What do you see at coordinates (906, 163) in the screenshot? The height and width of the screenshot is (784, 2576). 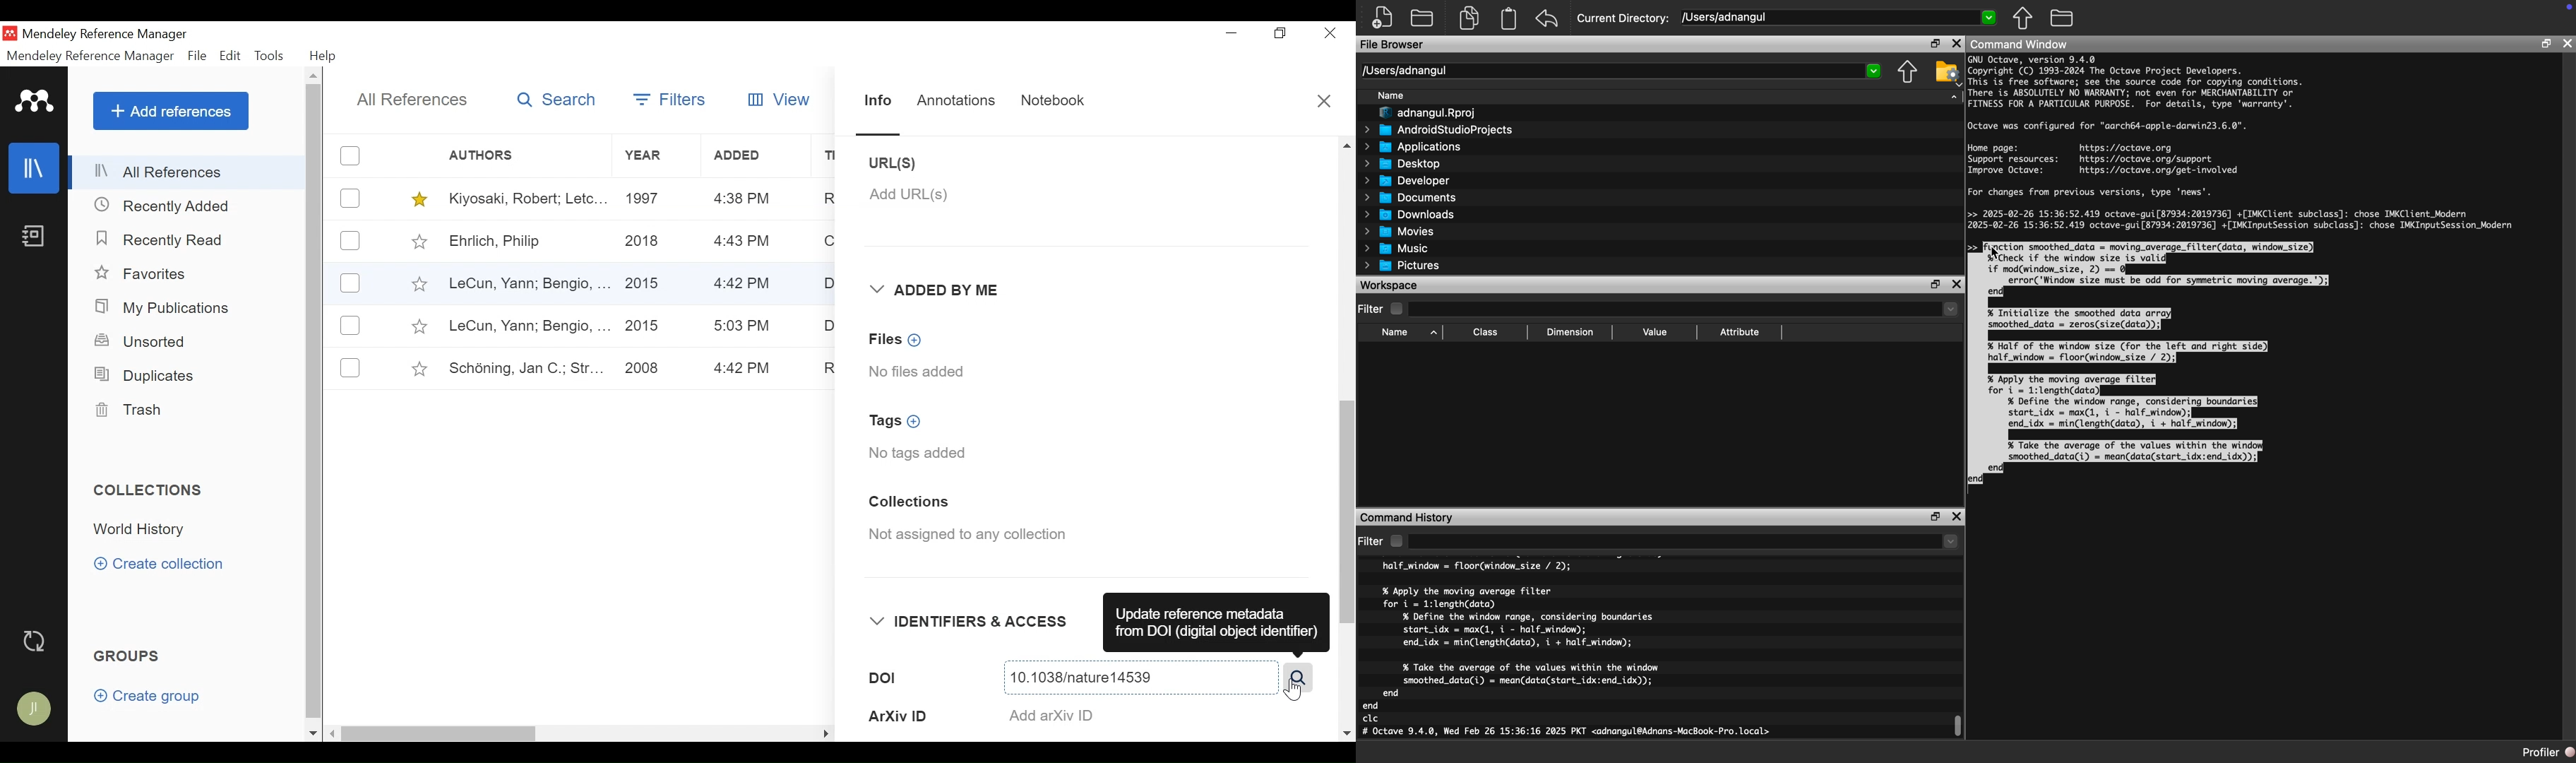 I see `URL(S)` at bounding box center [906, 163].